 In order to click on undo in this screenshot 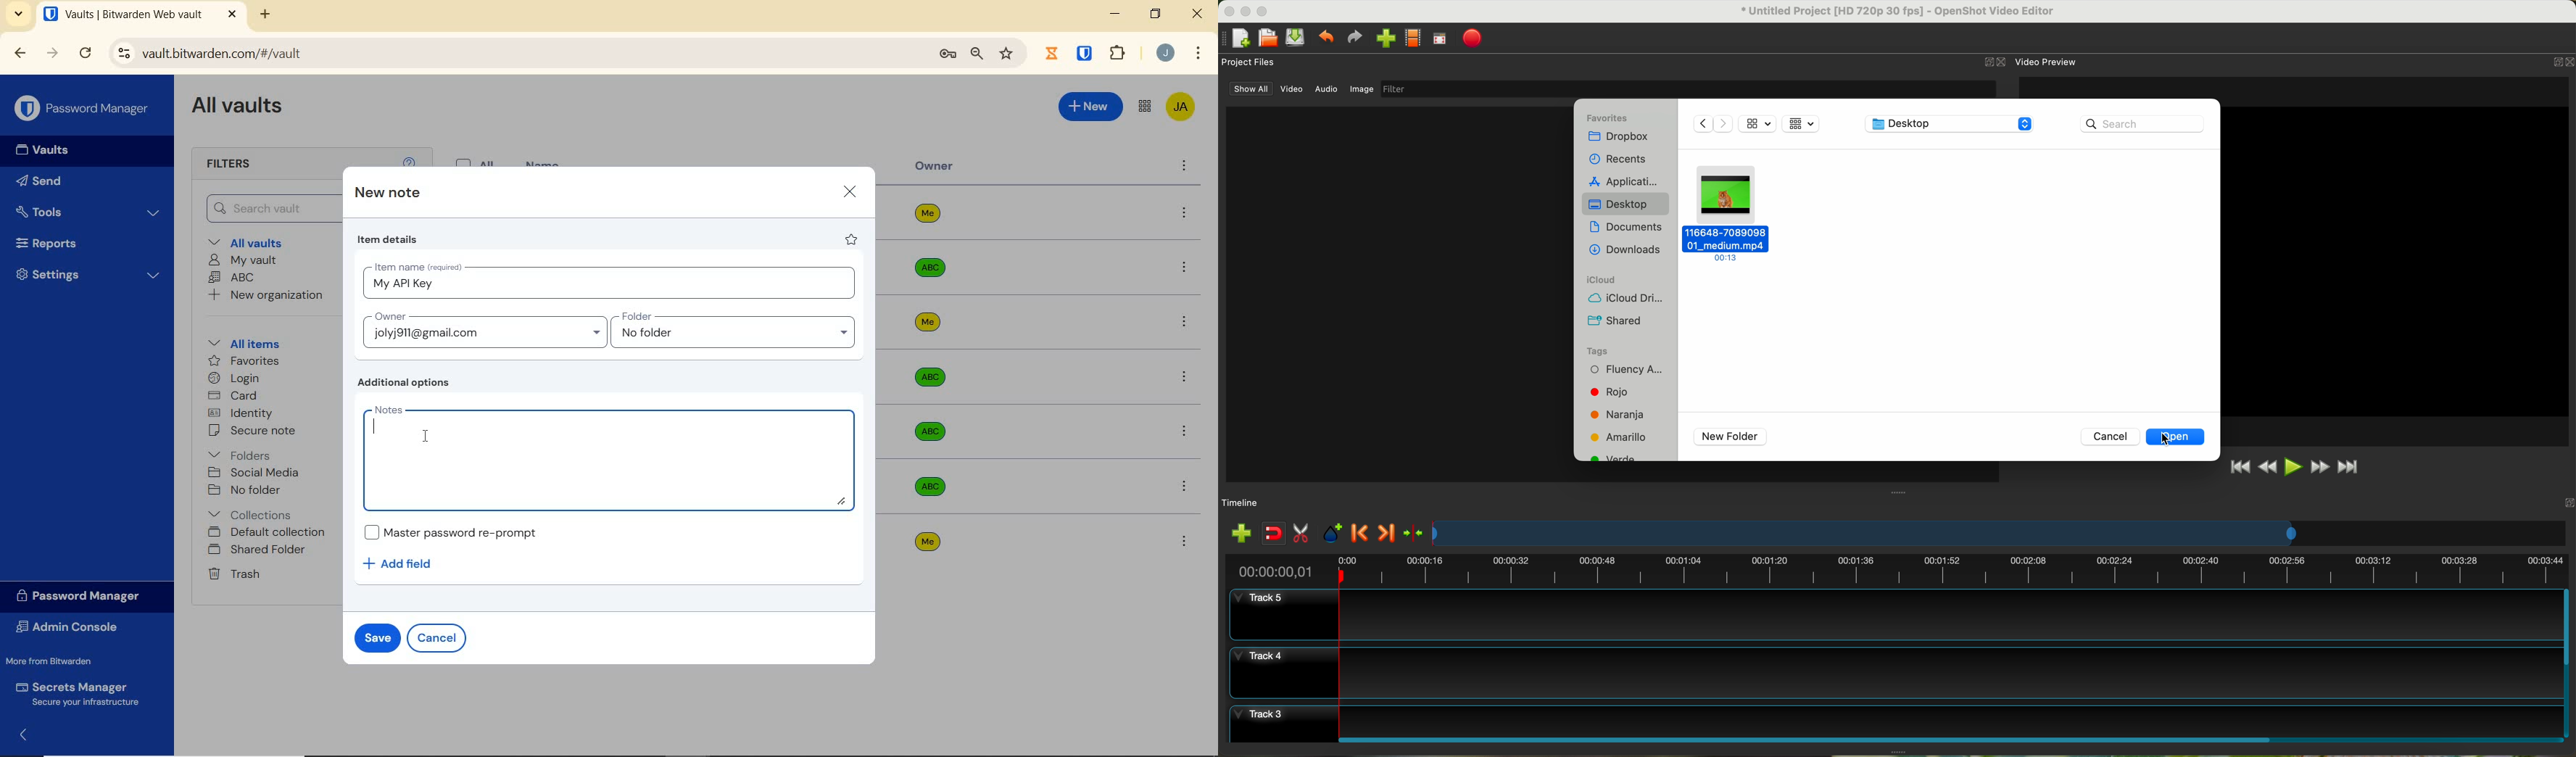, I will do `click(1325, 36)`.